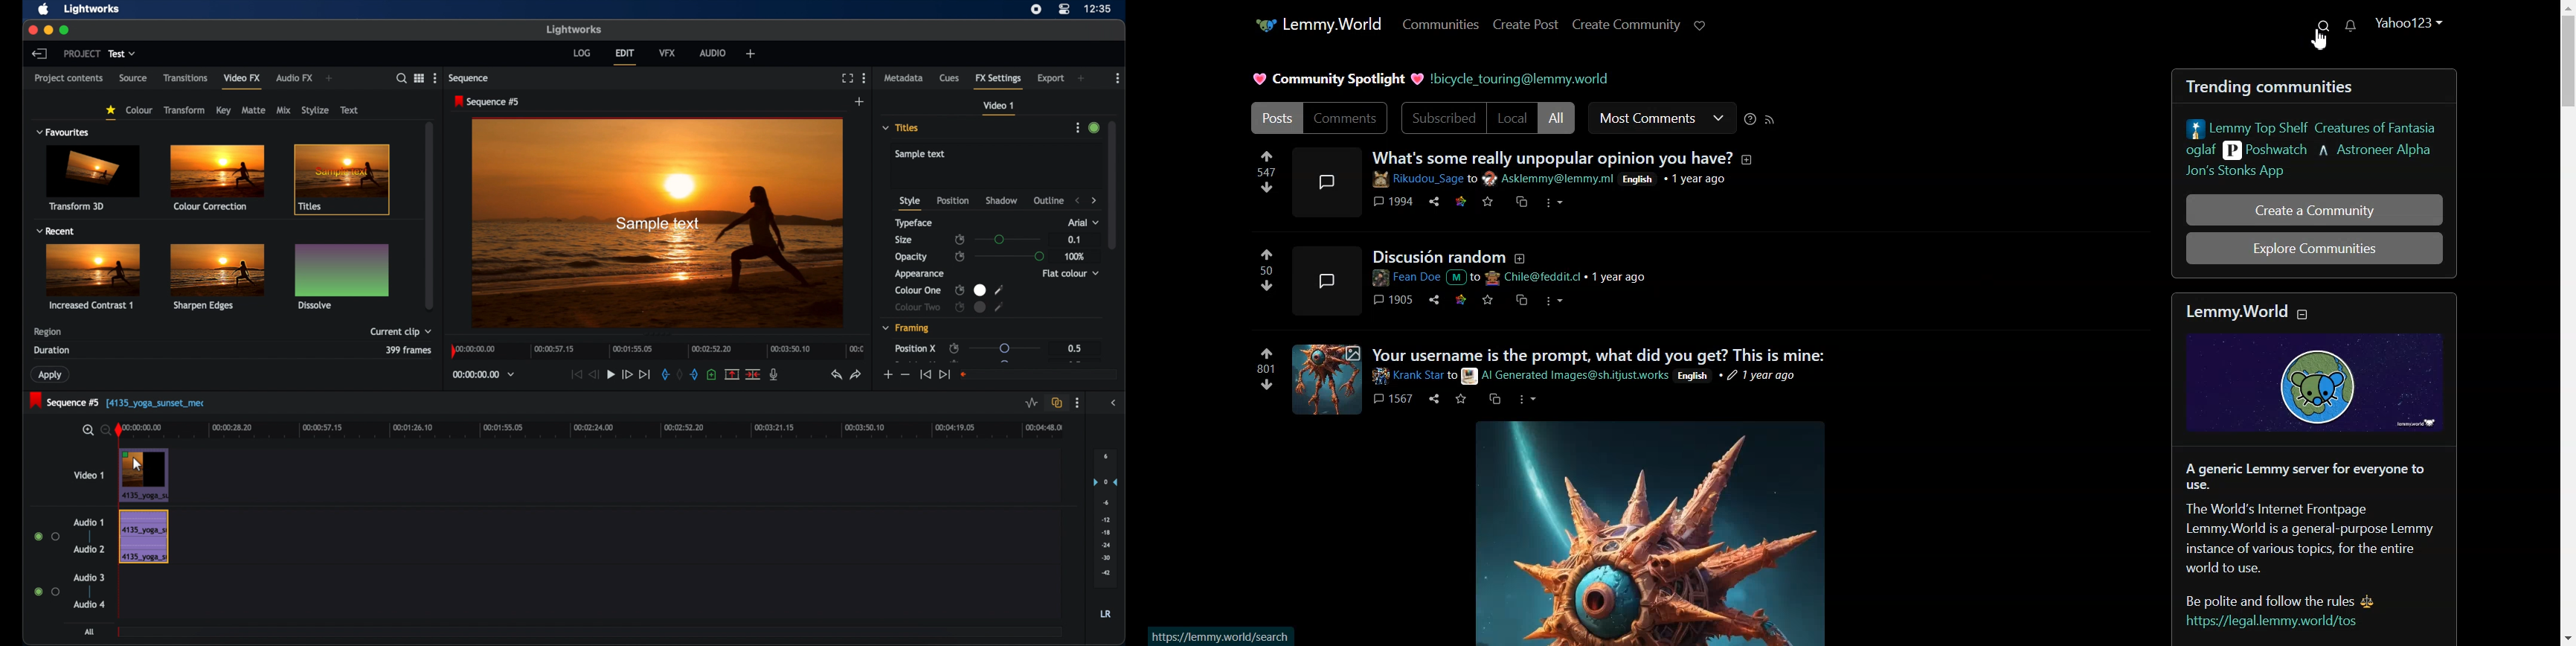 The height and width of the screenshot is (672, 2576). What do you see at coordinates (945, 376) in the screenshot?
I see `jump to end` at bounding box center [945, 376].